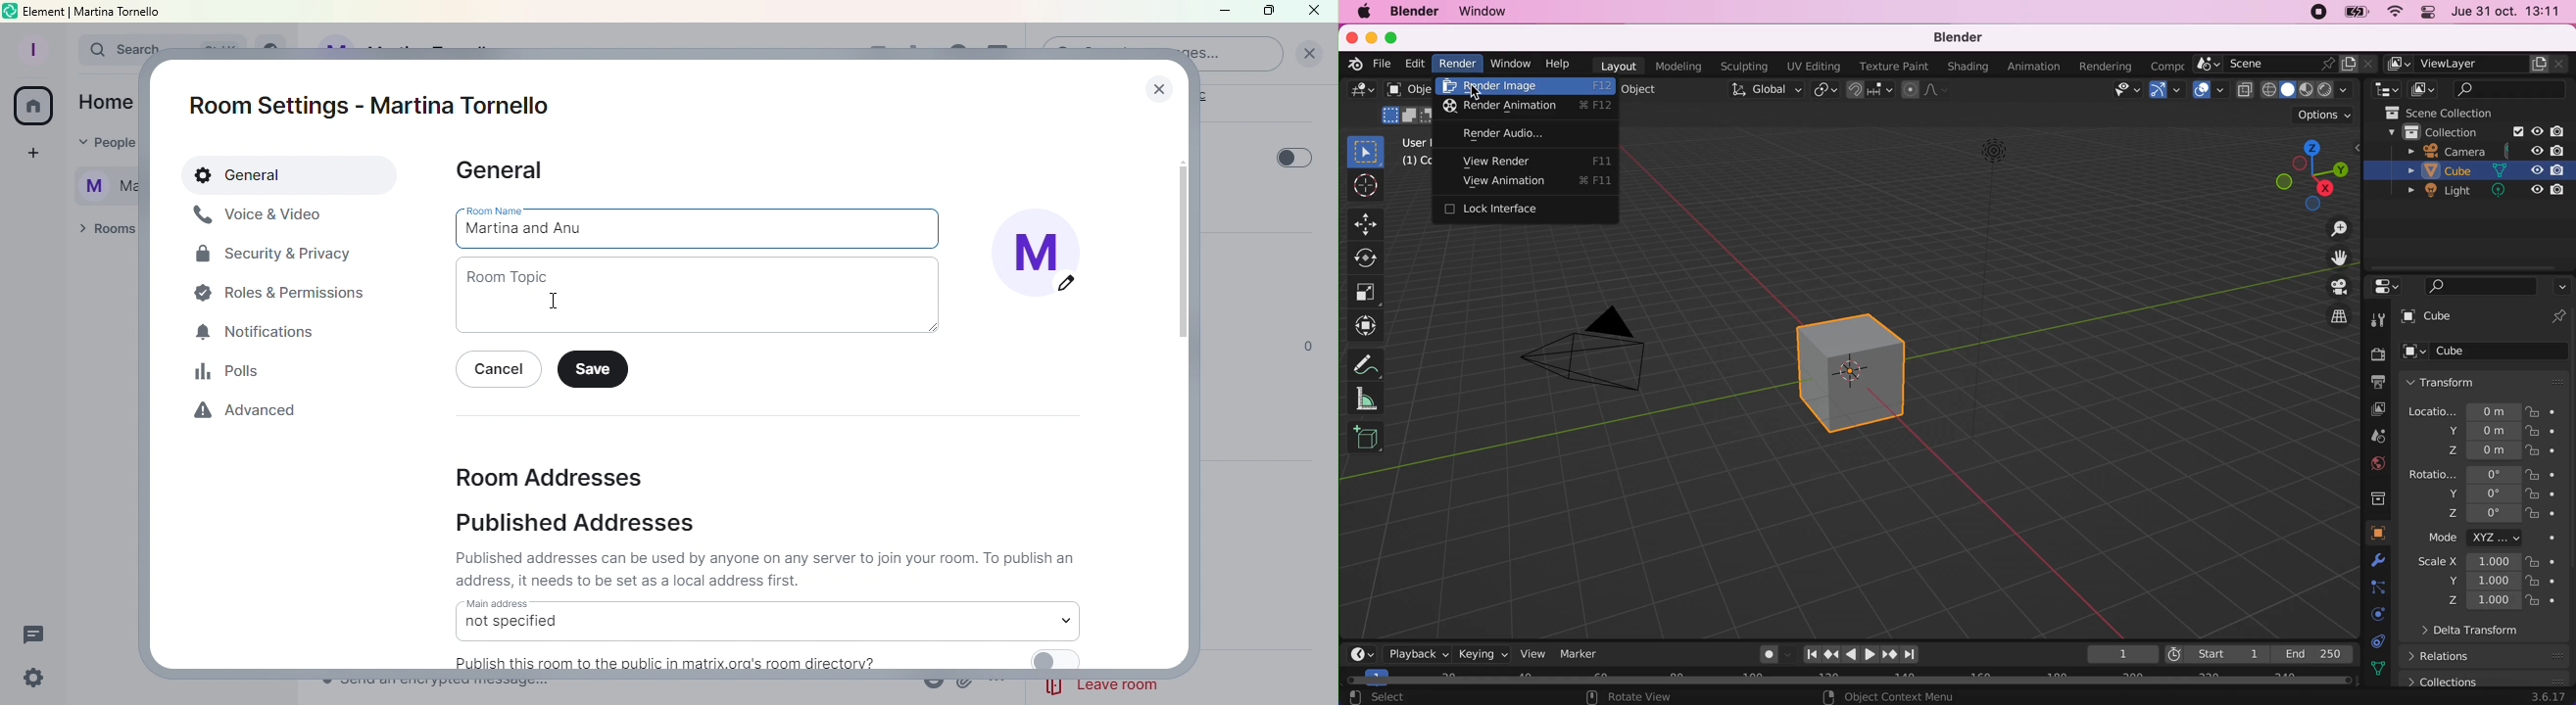  What do you see at coordinates (1992, 165) in the screenshot?
I see `light` at bounding box center [1992, 165].